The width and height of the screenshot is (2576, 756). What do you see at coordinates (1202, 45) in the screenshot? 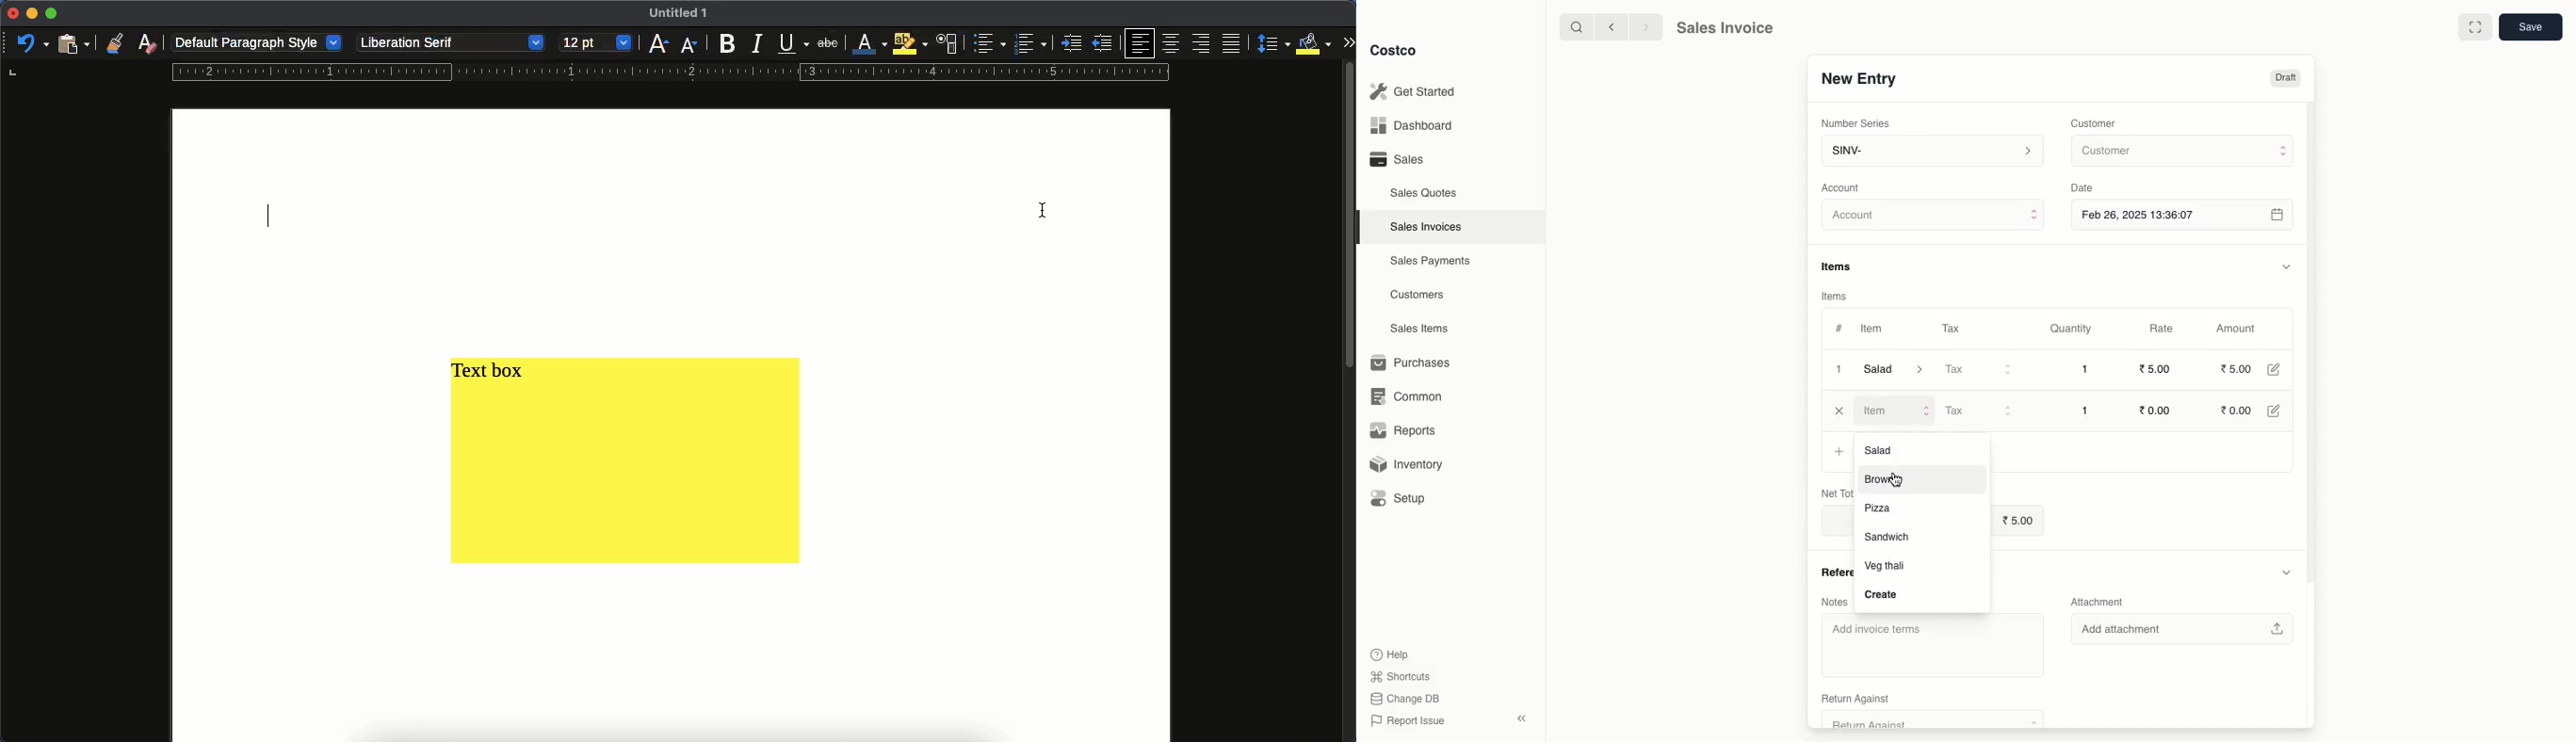
I see `right align` at bounding box center [1202, 45].